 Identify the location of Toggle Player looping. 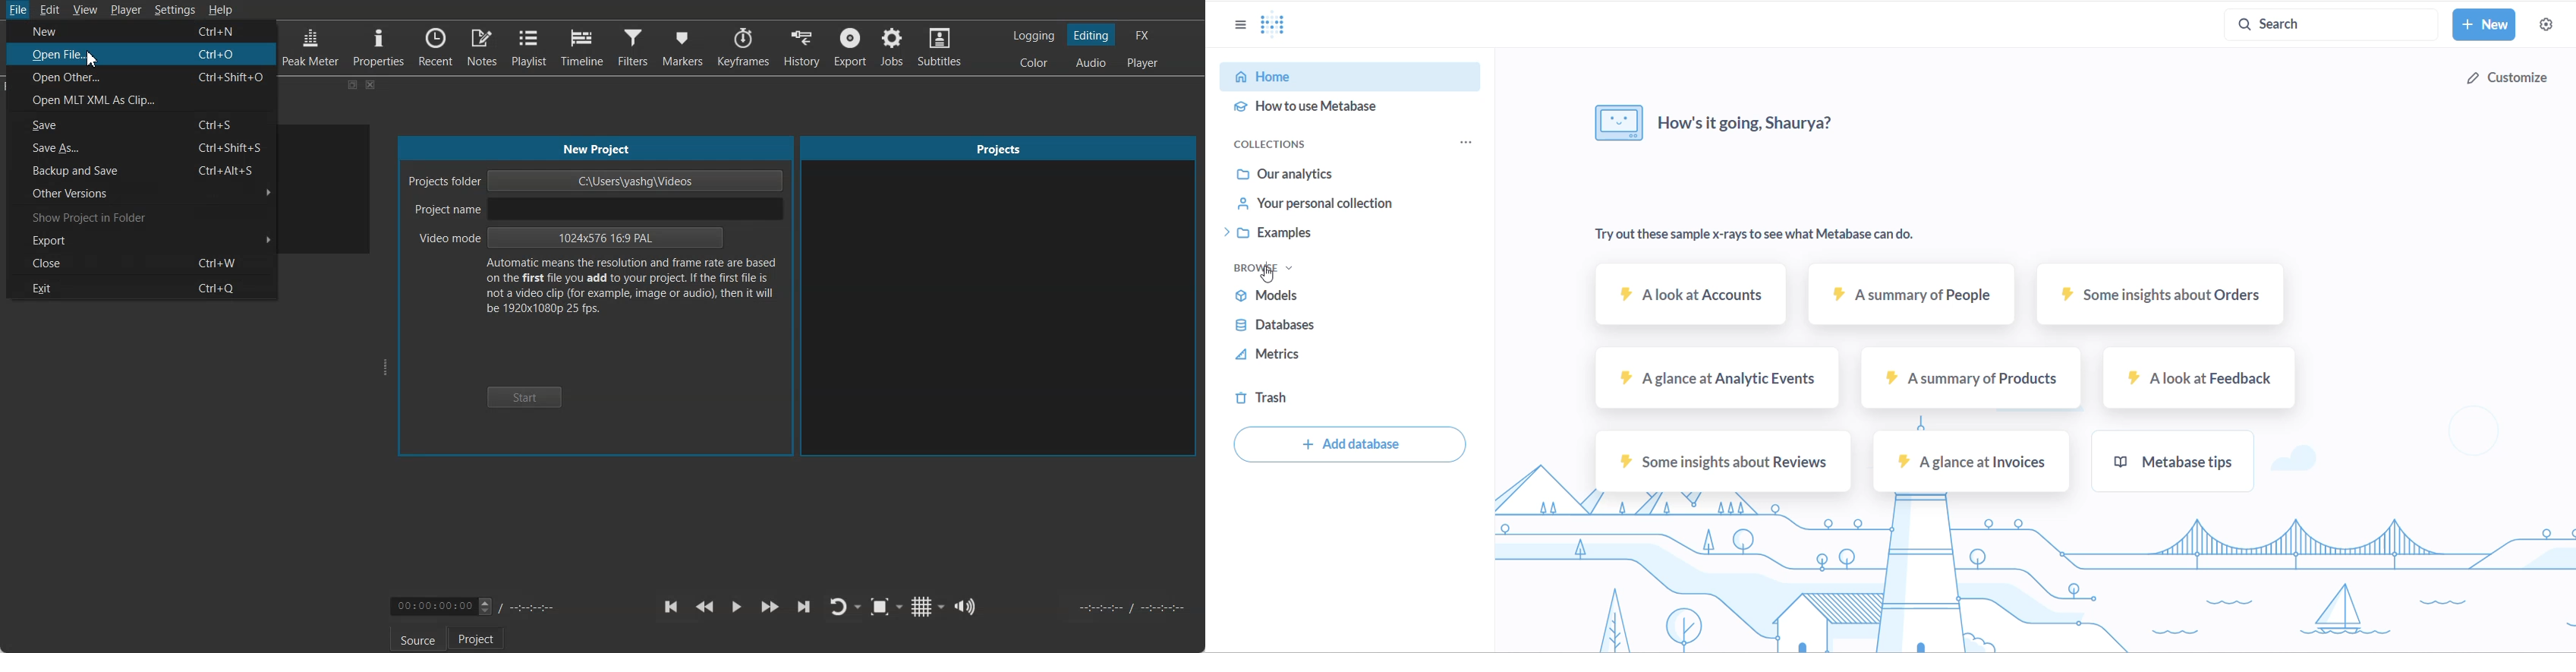
(845, 607).